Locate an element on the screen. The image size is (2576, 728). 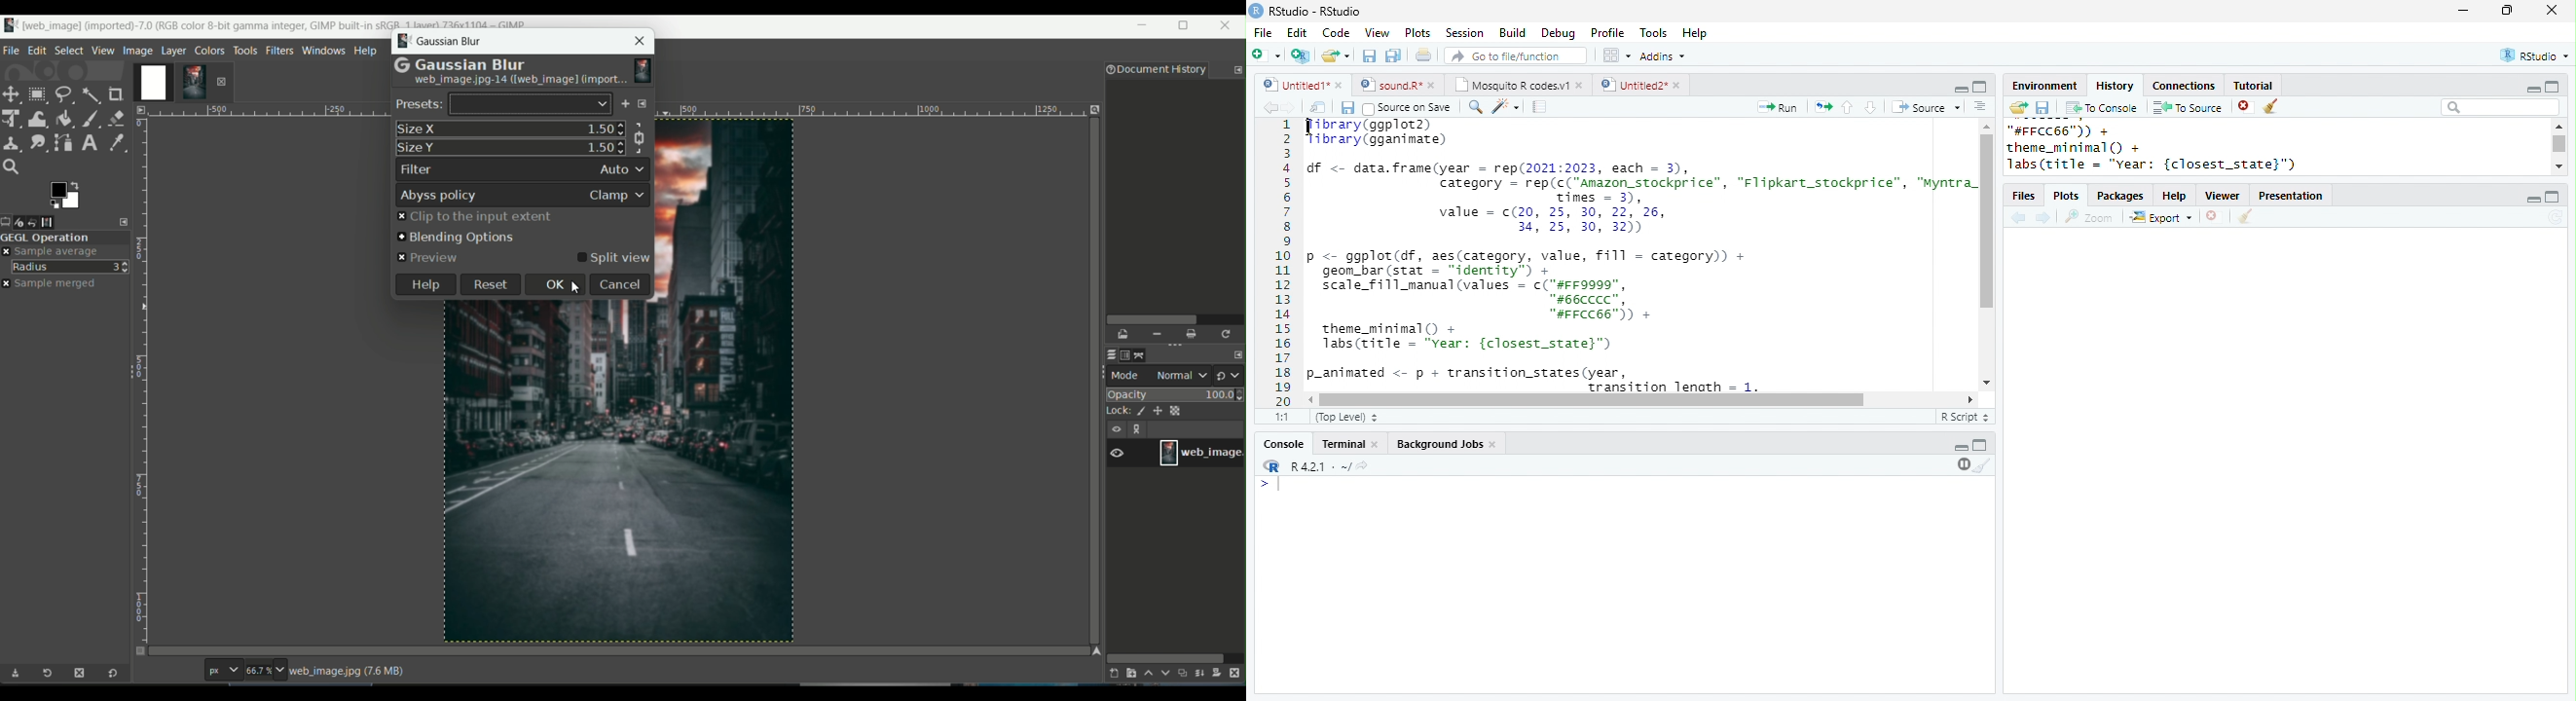
scroll bar is located at coordinates (1173, 318).